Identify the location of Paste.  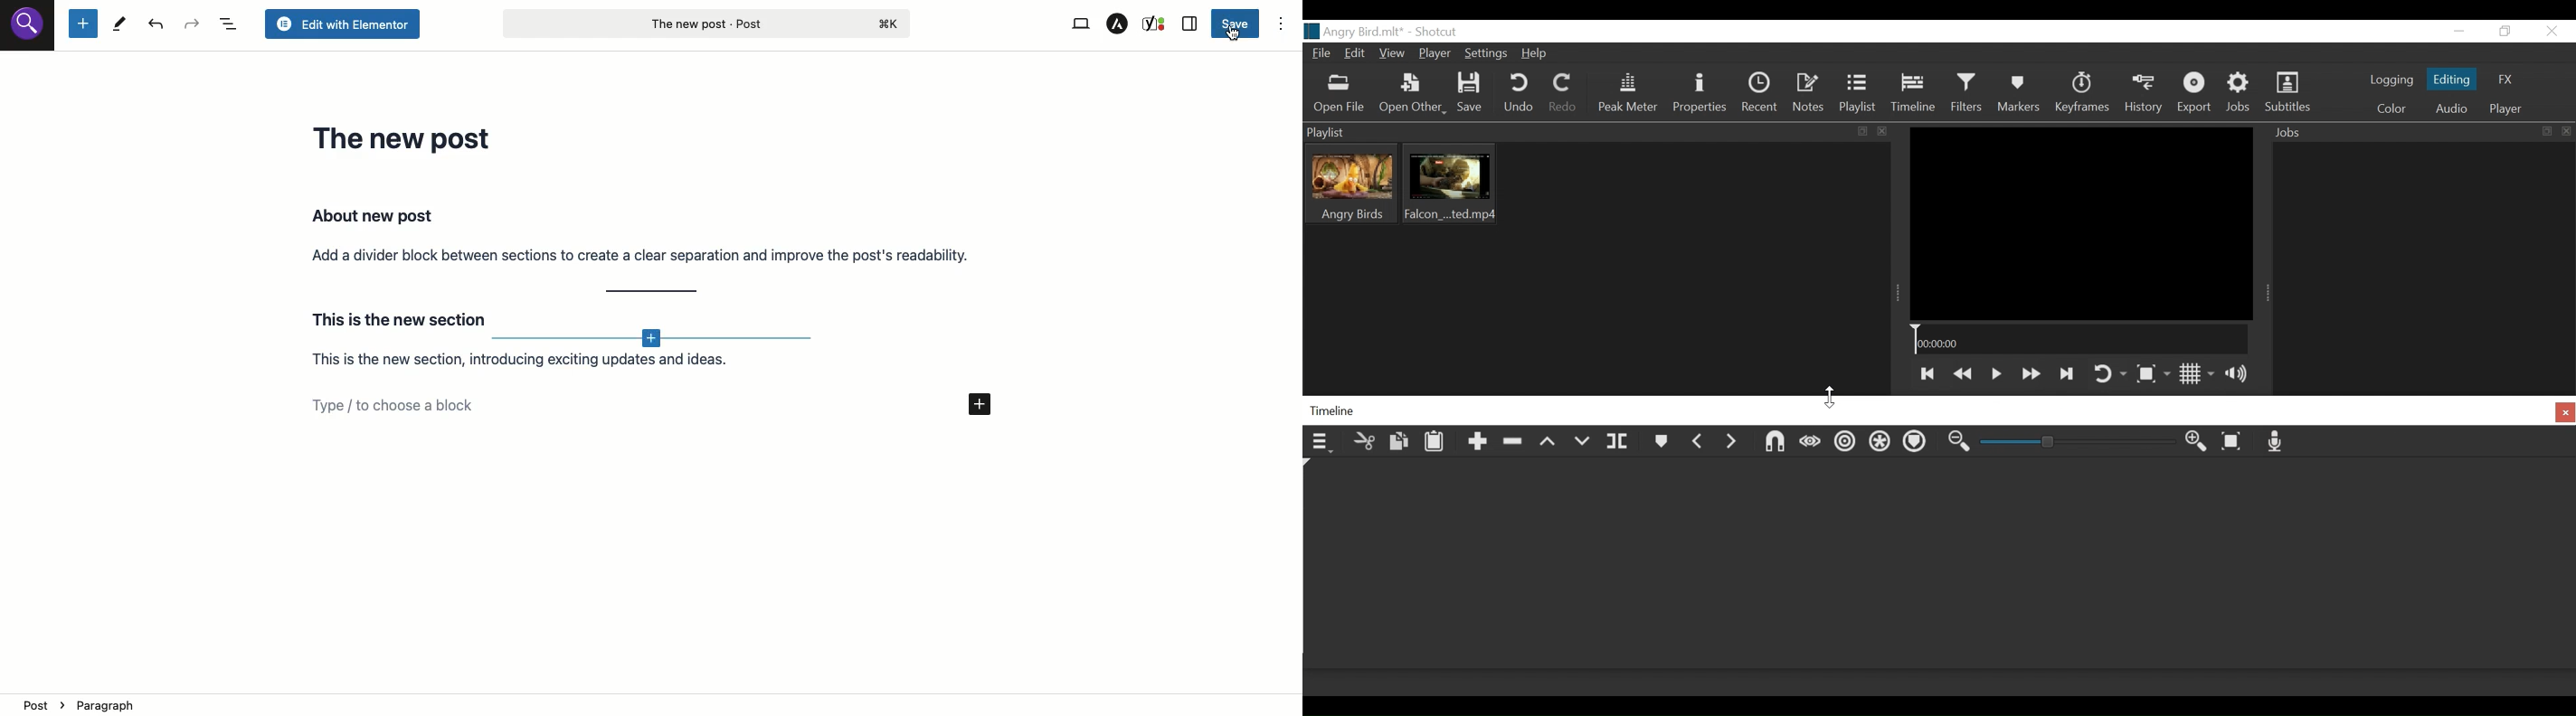
(1438, 444).